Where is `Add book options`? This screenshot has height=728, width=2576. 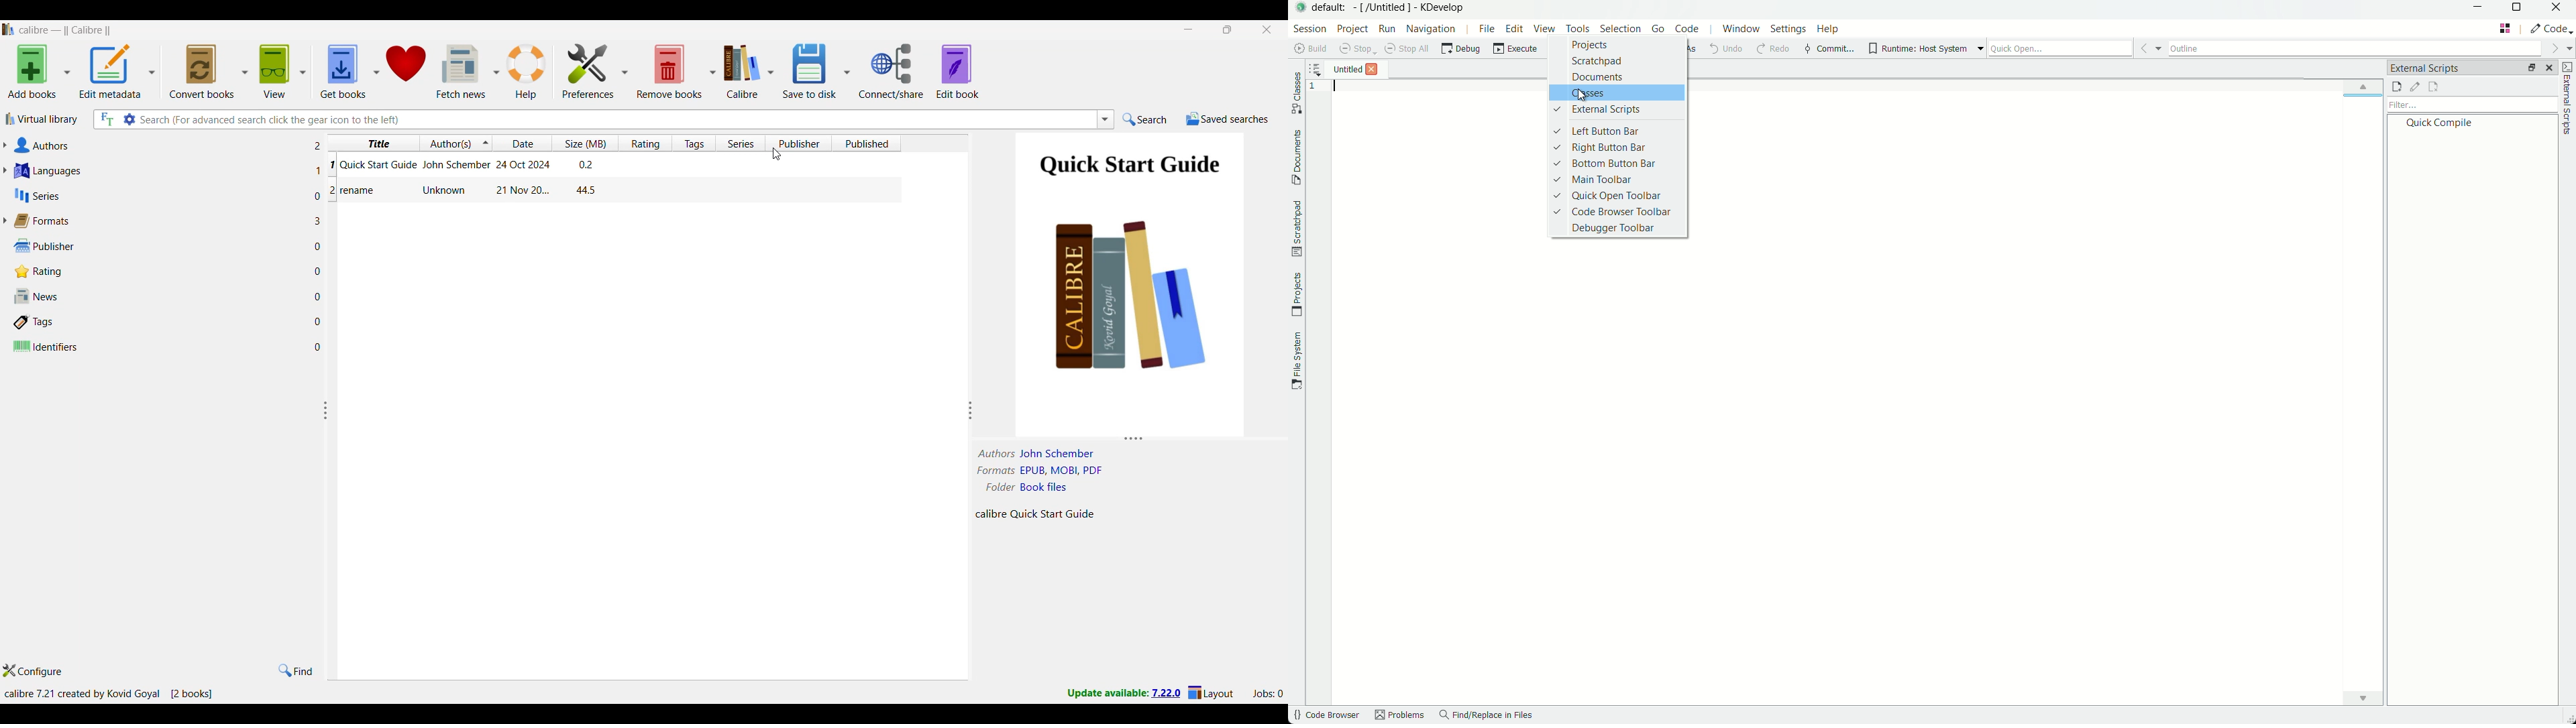
Add book options is located at coordinates (40, 71).